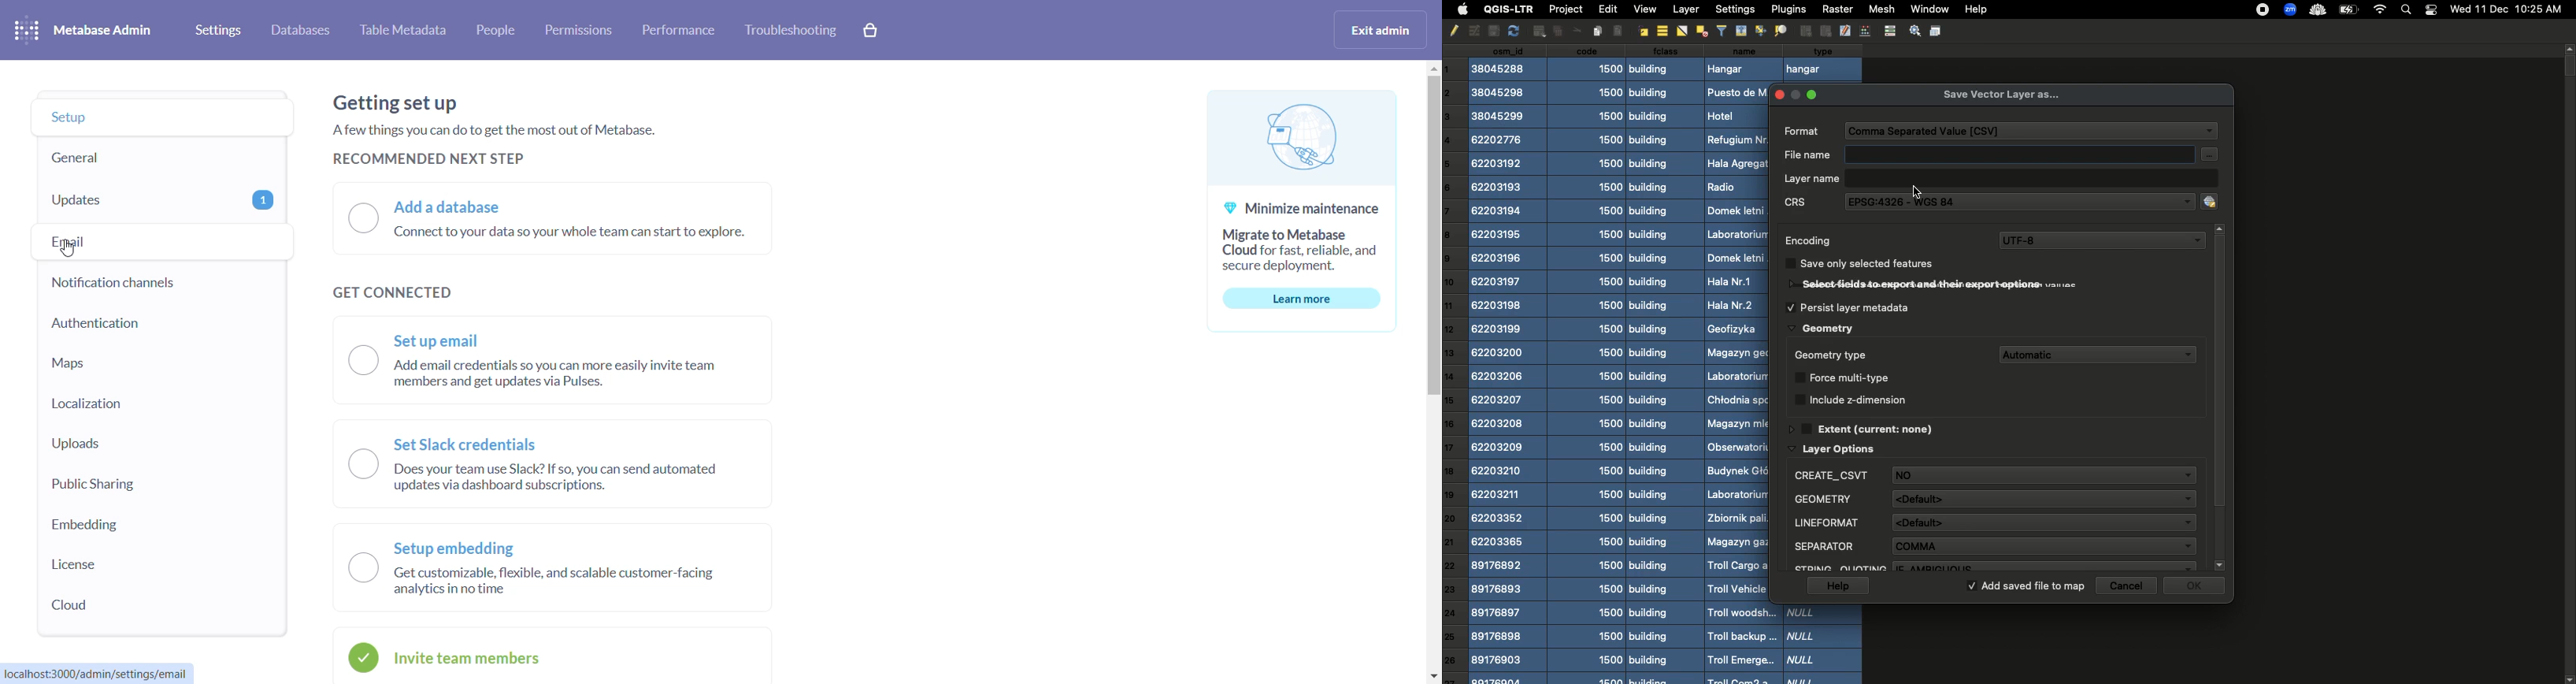  I want to click on Help, so click(1837, 586).